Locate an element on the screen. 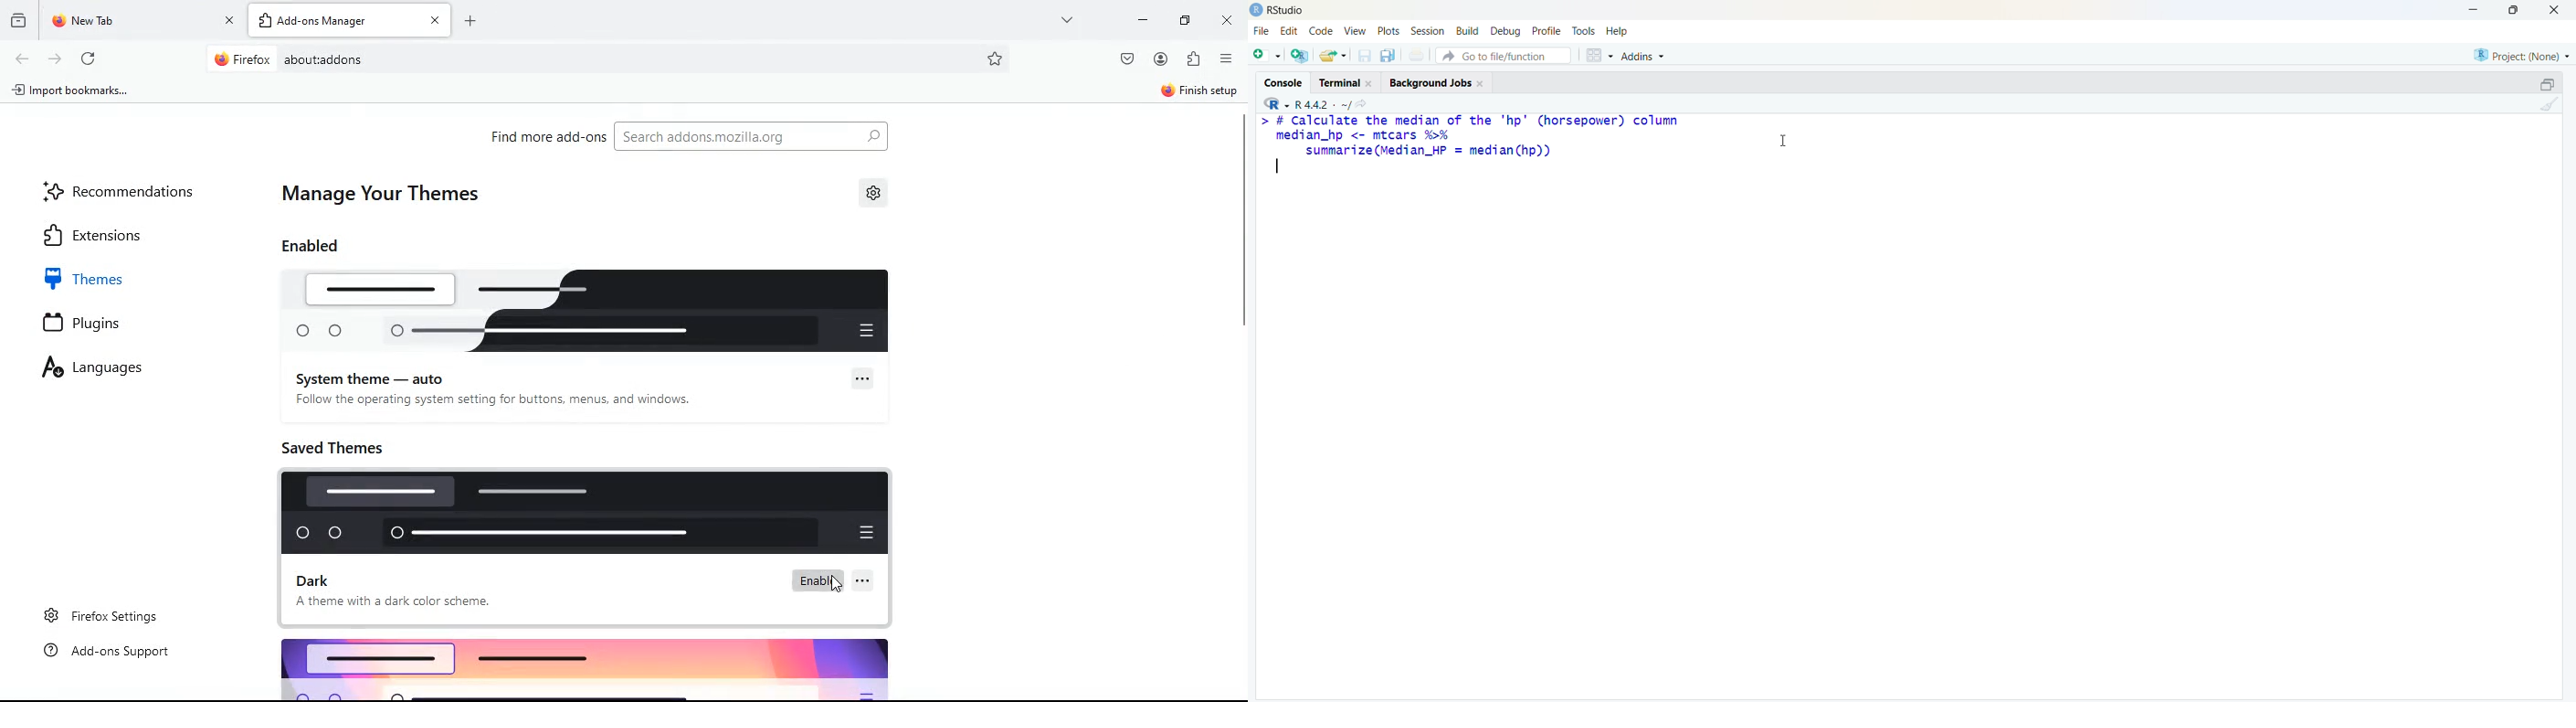 The height and width of the screenshot is (728, 2576). clean is located at coordinates (2549, 104).